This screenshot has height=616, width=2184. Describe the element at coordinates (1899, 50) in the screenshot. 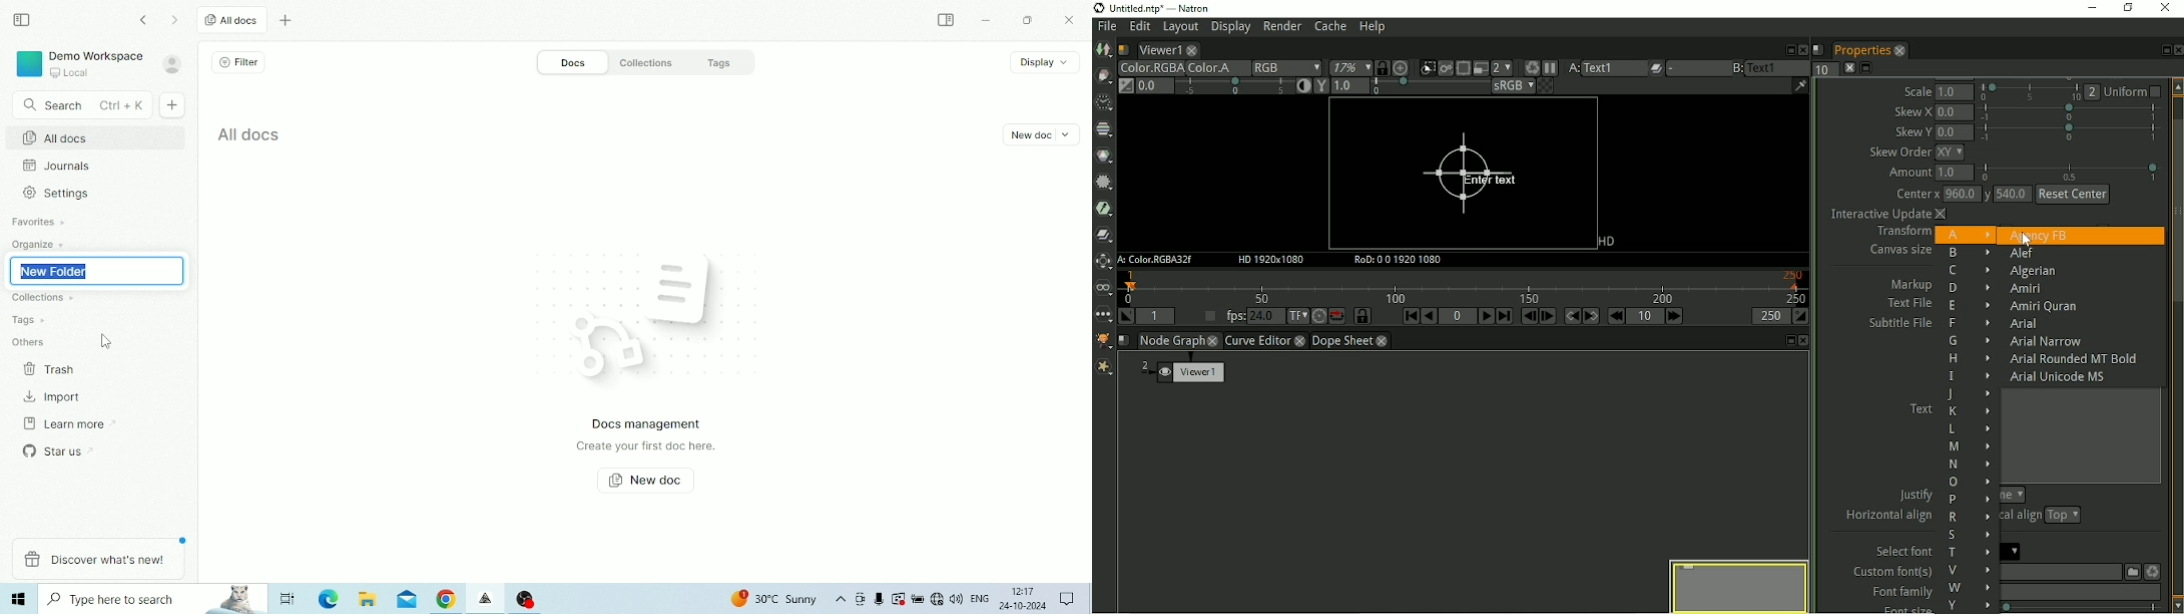

I see `close` at that location.